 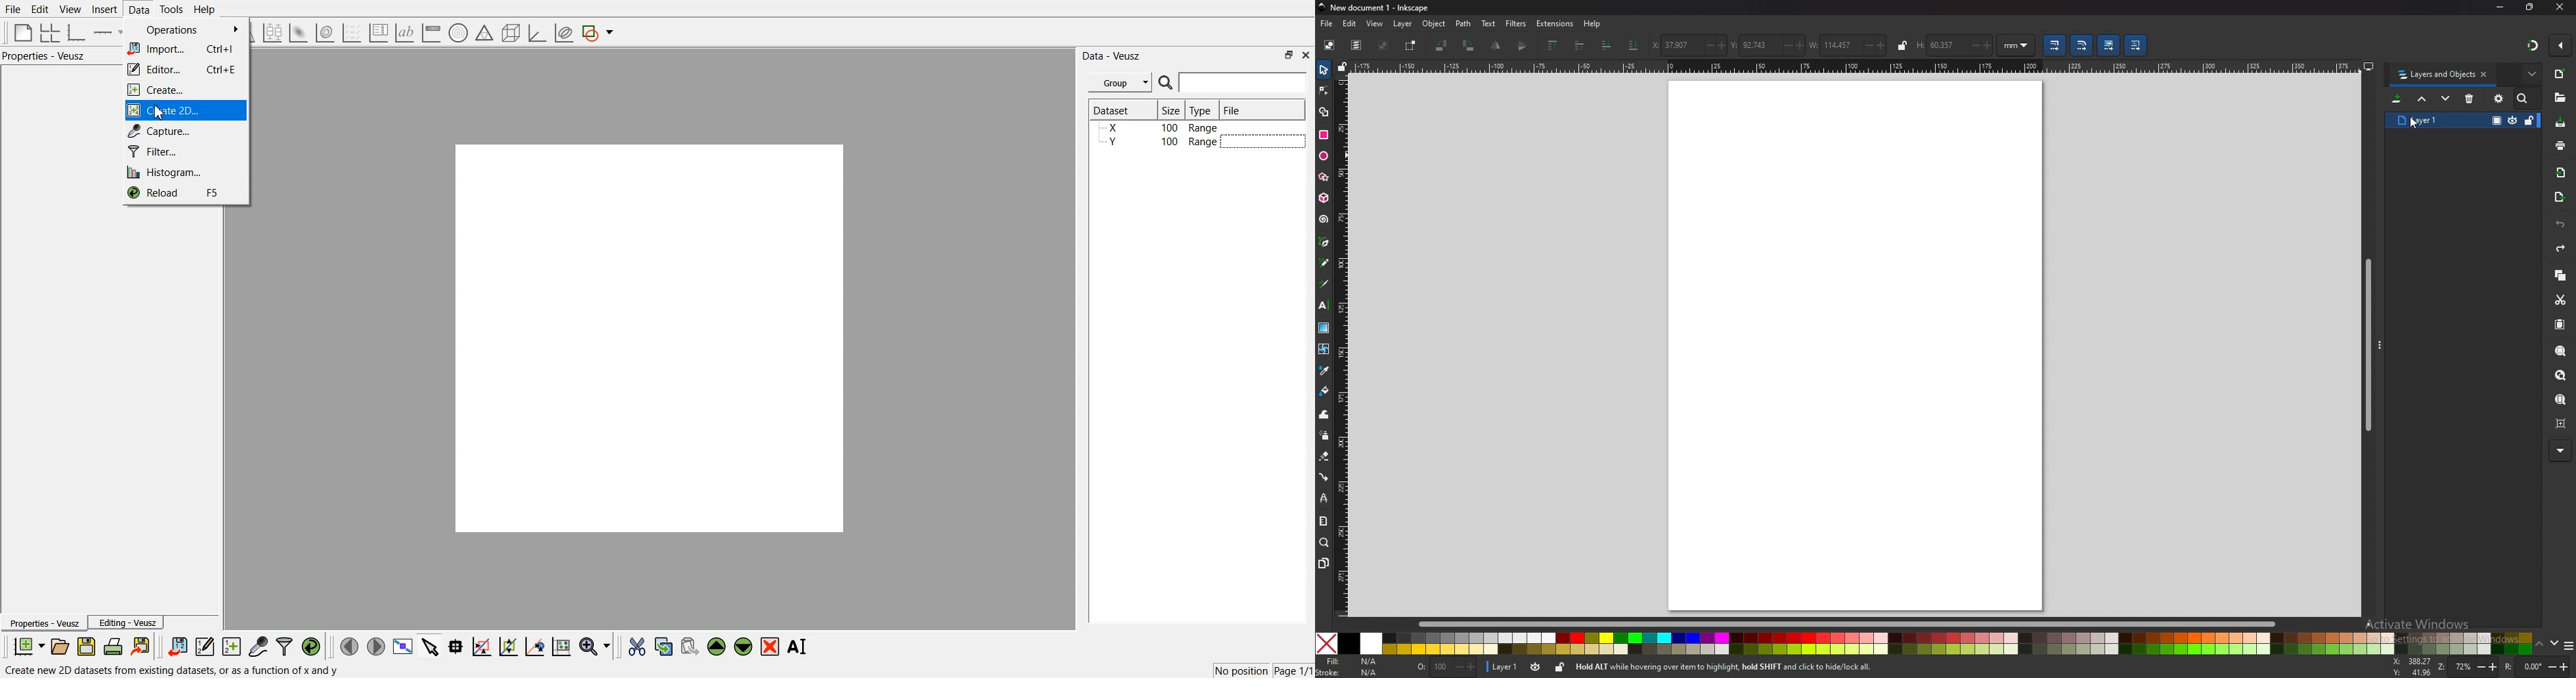 What do you see at coordinates (1383, 45) in the screenshot?
I see `deselect` at bounding box center [1383, 45].